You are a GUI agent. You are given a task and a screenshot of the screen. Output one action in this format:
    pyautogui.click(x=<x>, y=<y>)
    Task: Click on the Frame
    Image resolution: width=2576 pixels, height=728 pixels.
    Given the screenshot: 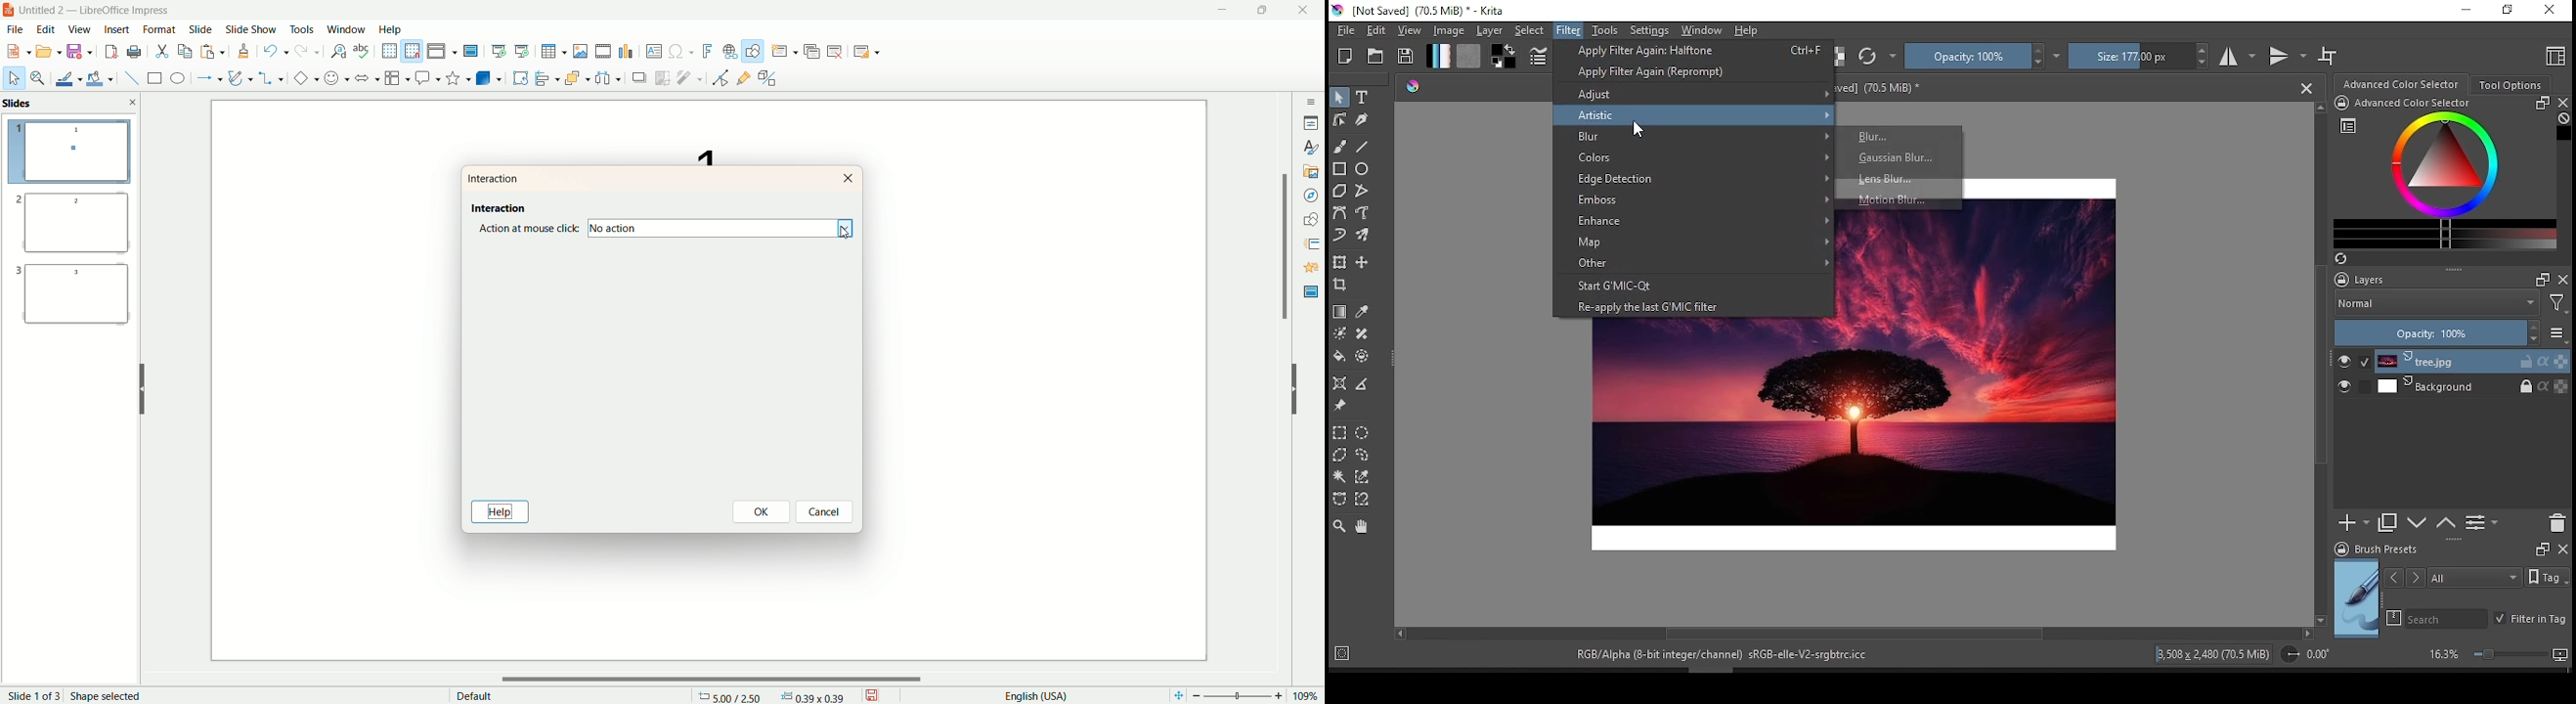 What is the action you would take?
    pyautogui.click(x=2538, y=550)
    